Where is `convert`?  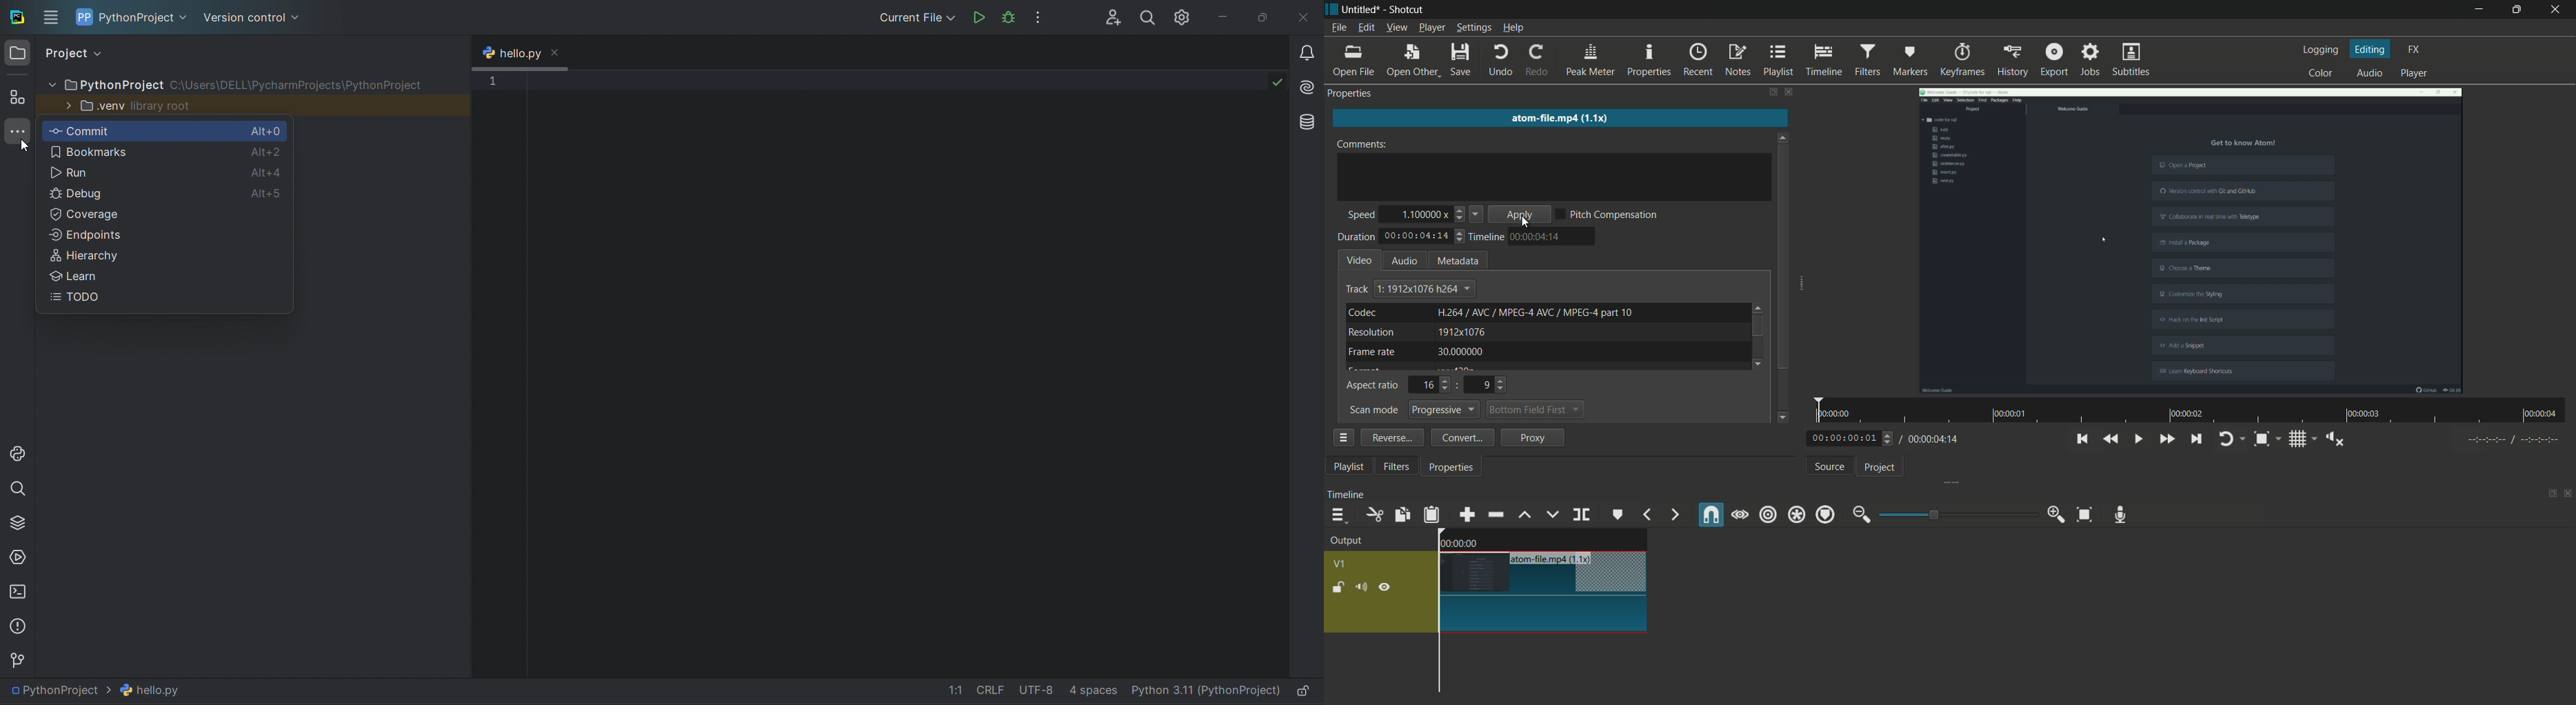
convert is located at coordinates (1459, 437).